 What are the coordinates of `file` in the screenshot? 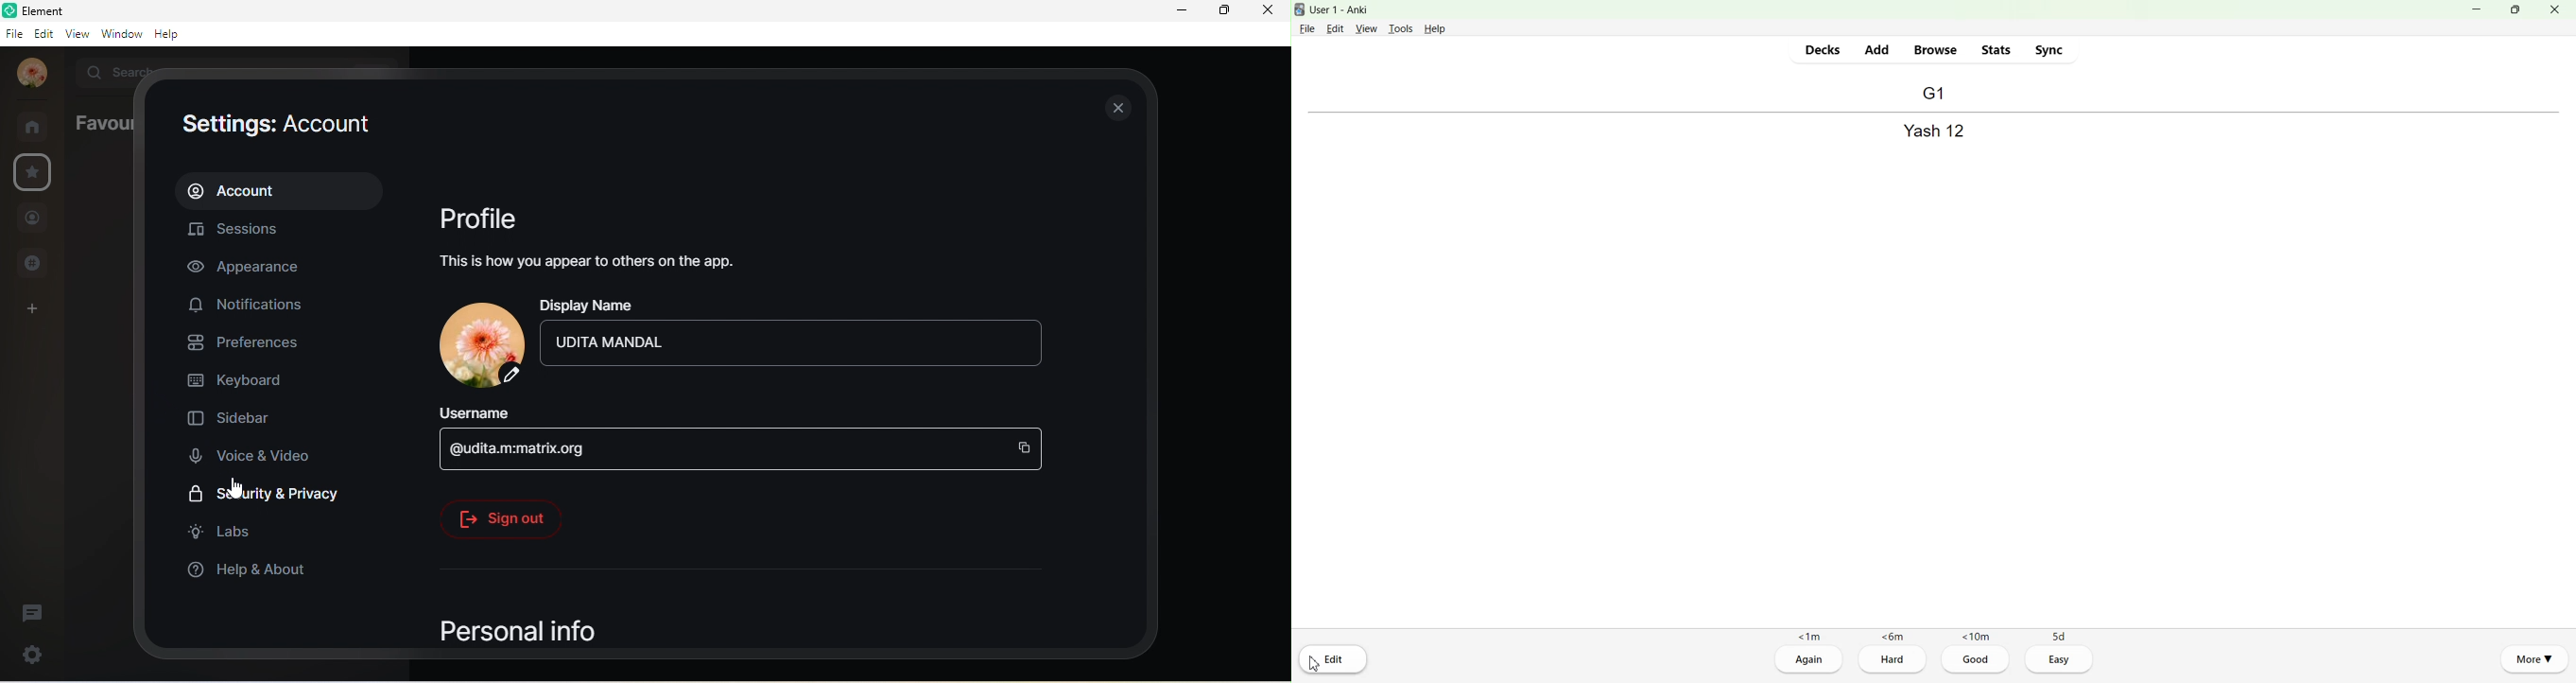 It's located at (13, 34).